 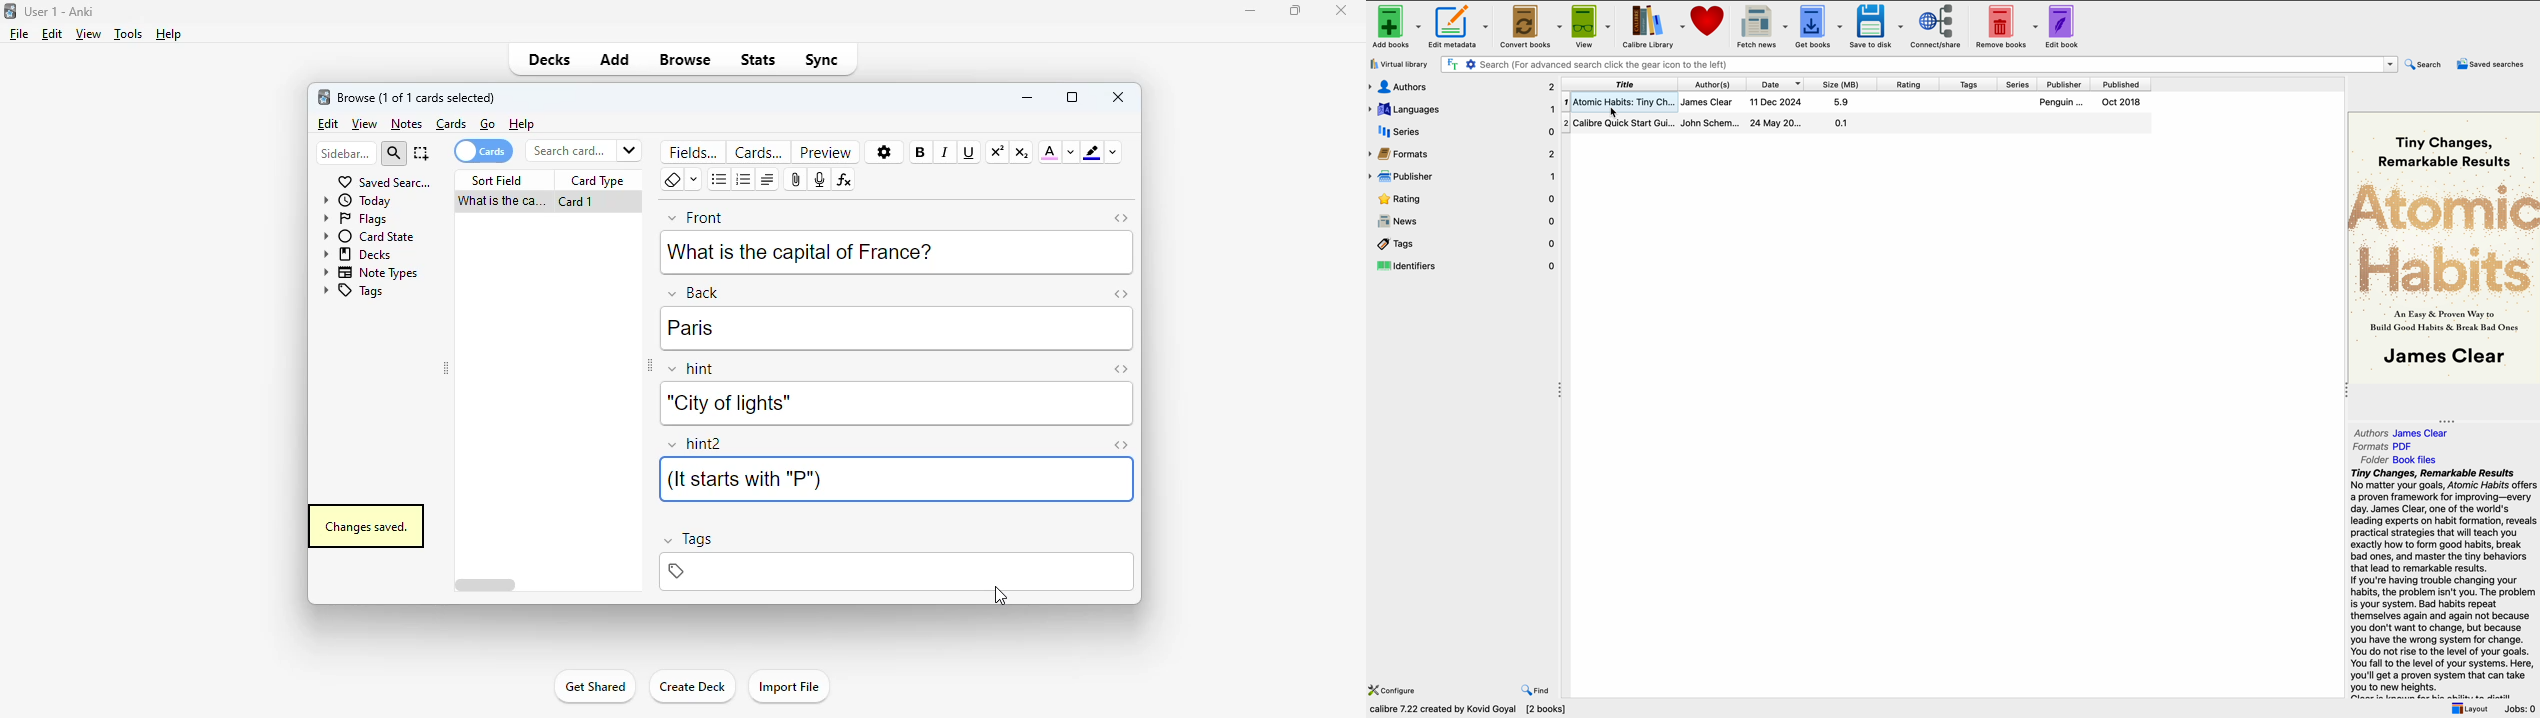 What do you see at coordinates (352, 292) in the screenshot?
I see `tags` at bounding box center [352, 292].